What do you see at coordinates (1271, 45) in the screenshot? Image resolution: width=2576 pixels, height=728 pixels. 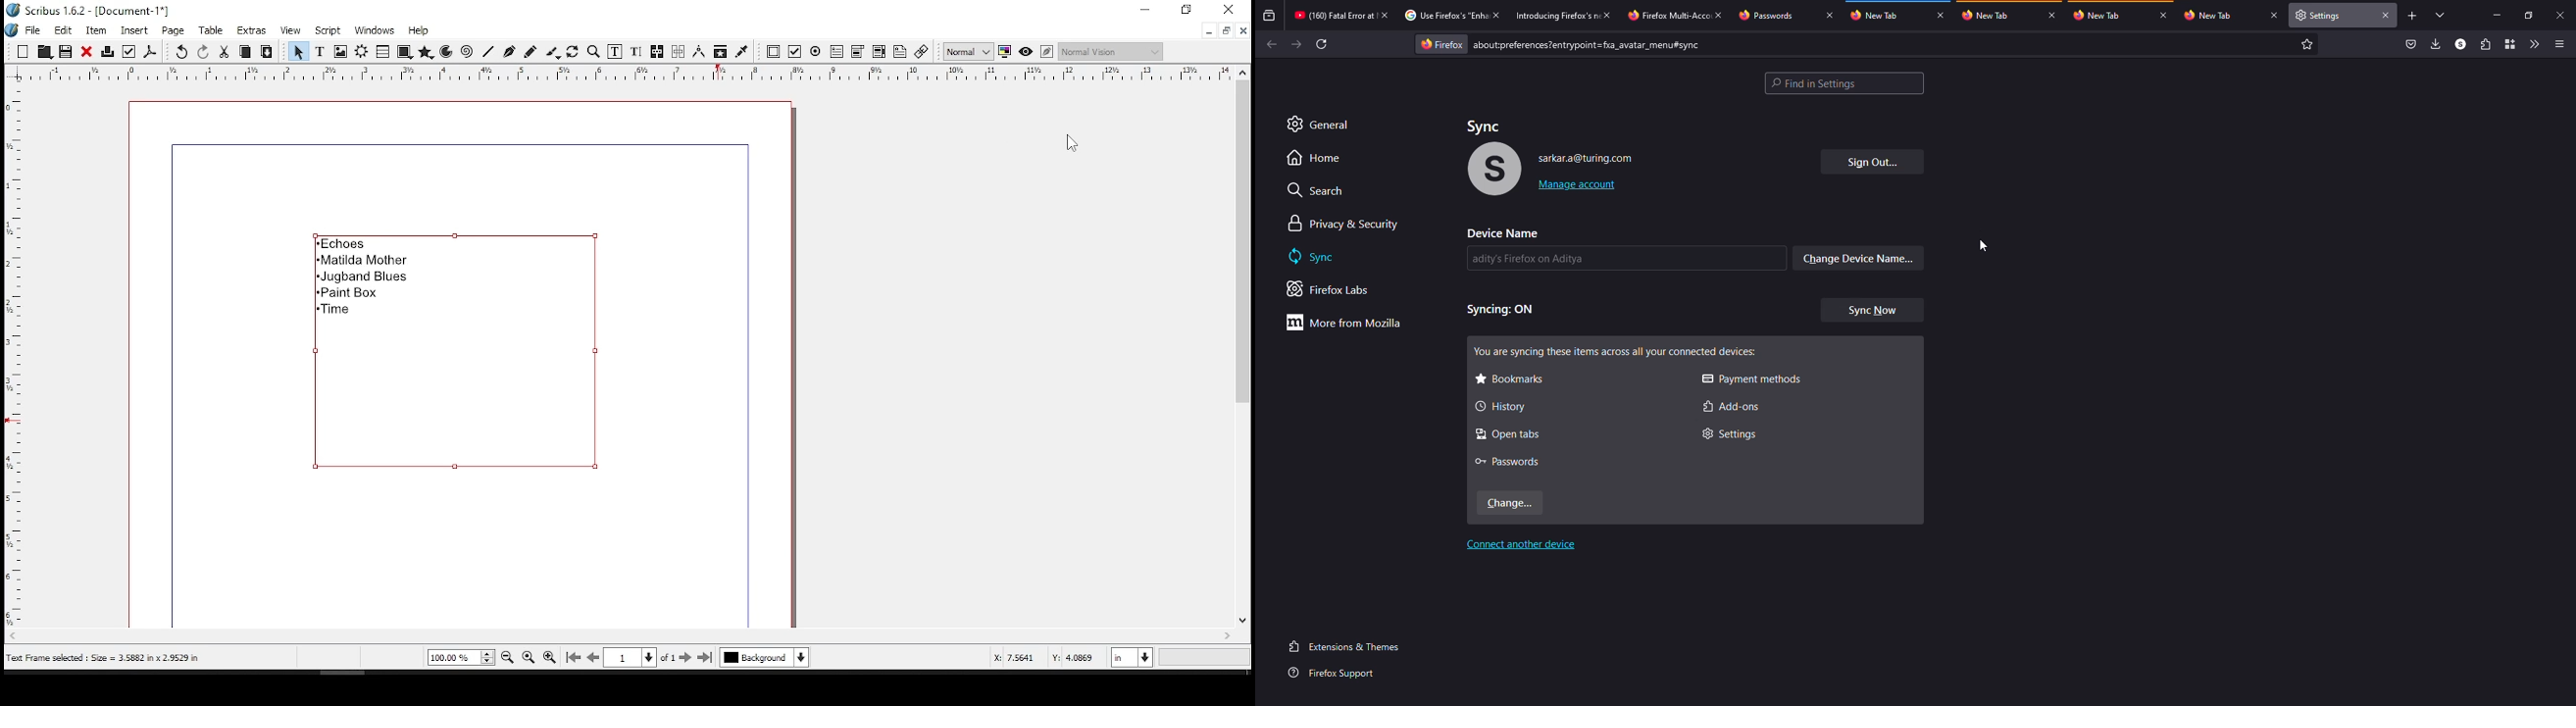 I see `back` at bounding box center [1271, 45].